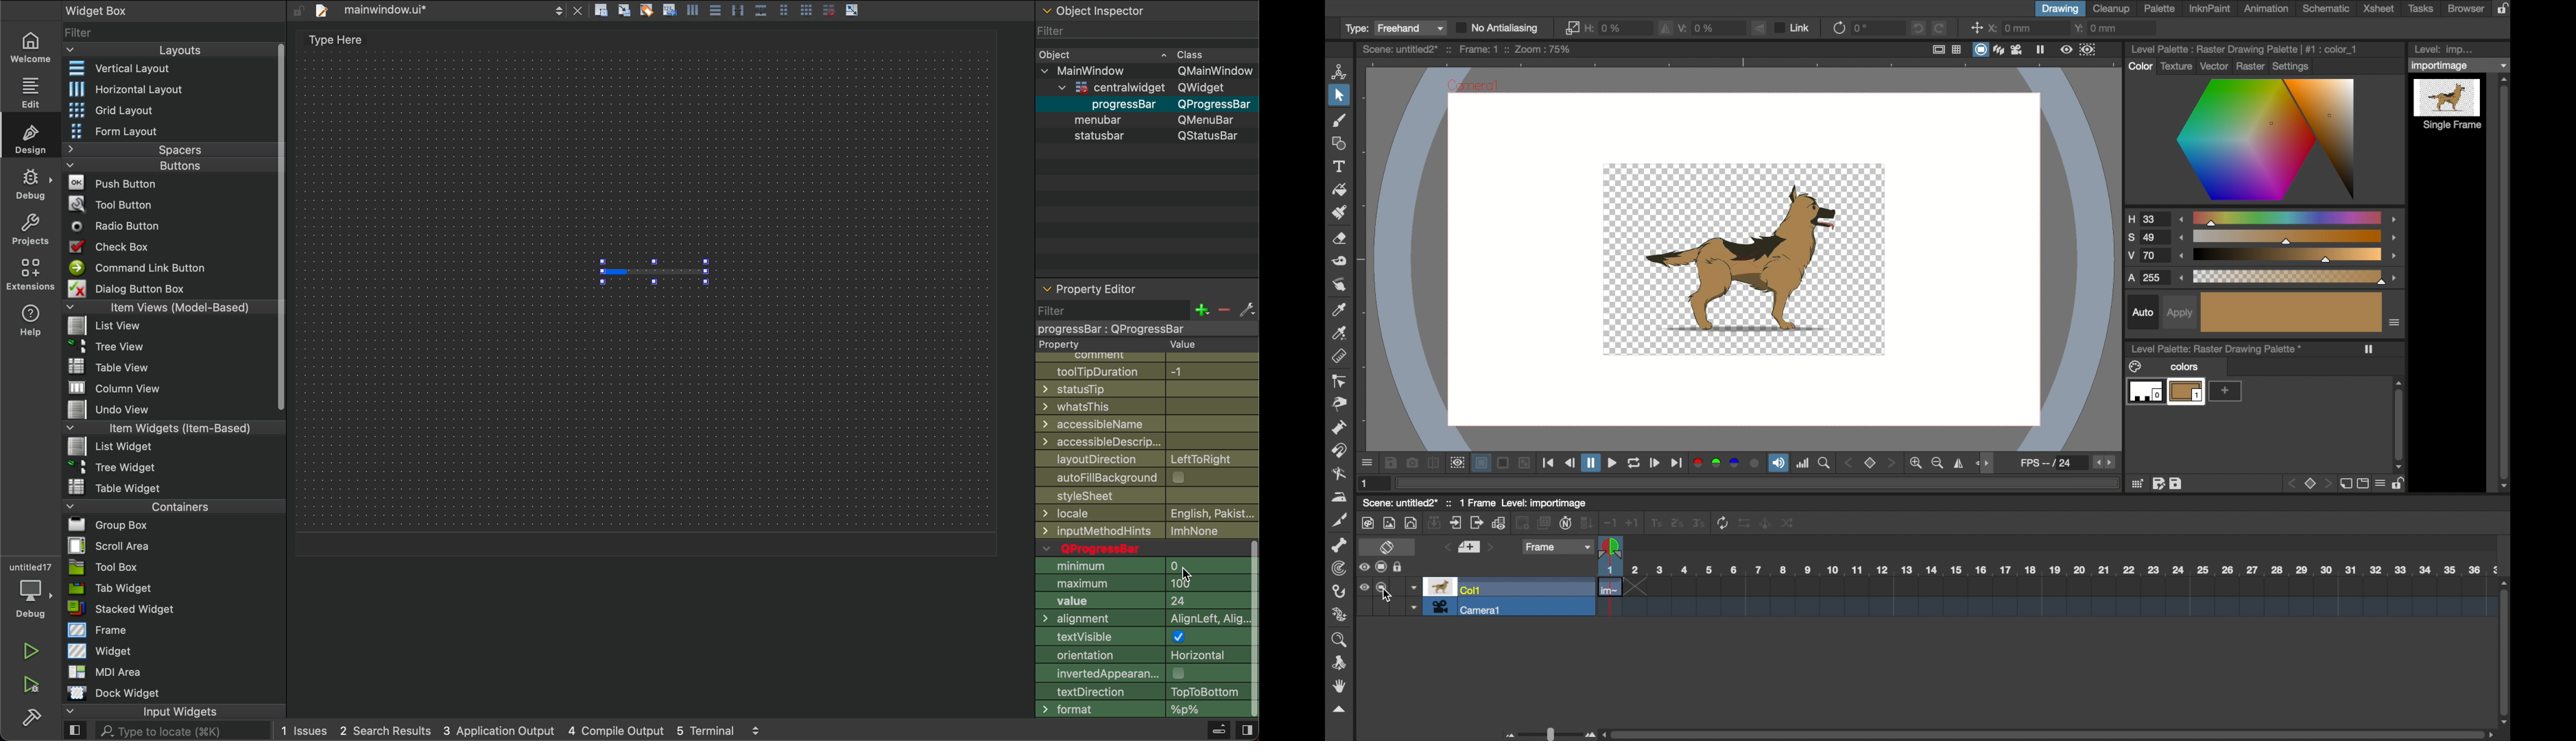  I want to click on unlock, so click(298, 10).